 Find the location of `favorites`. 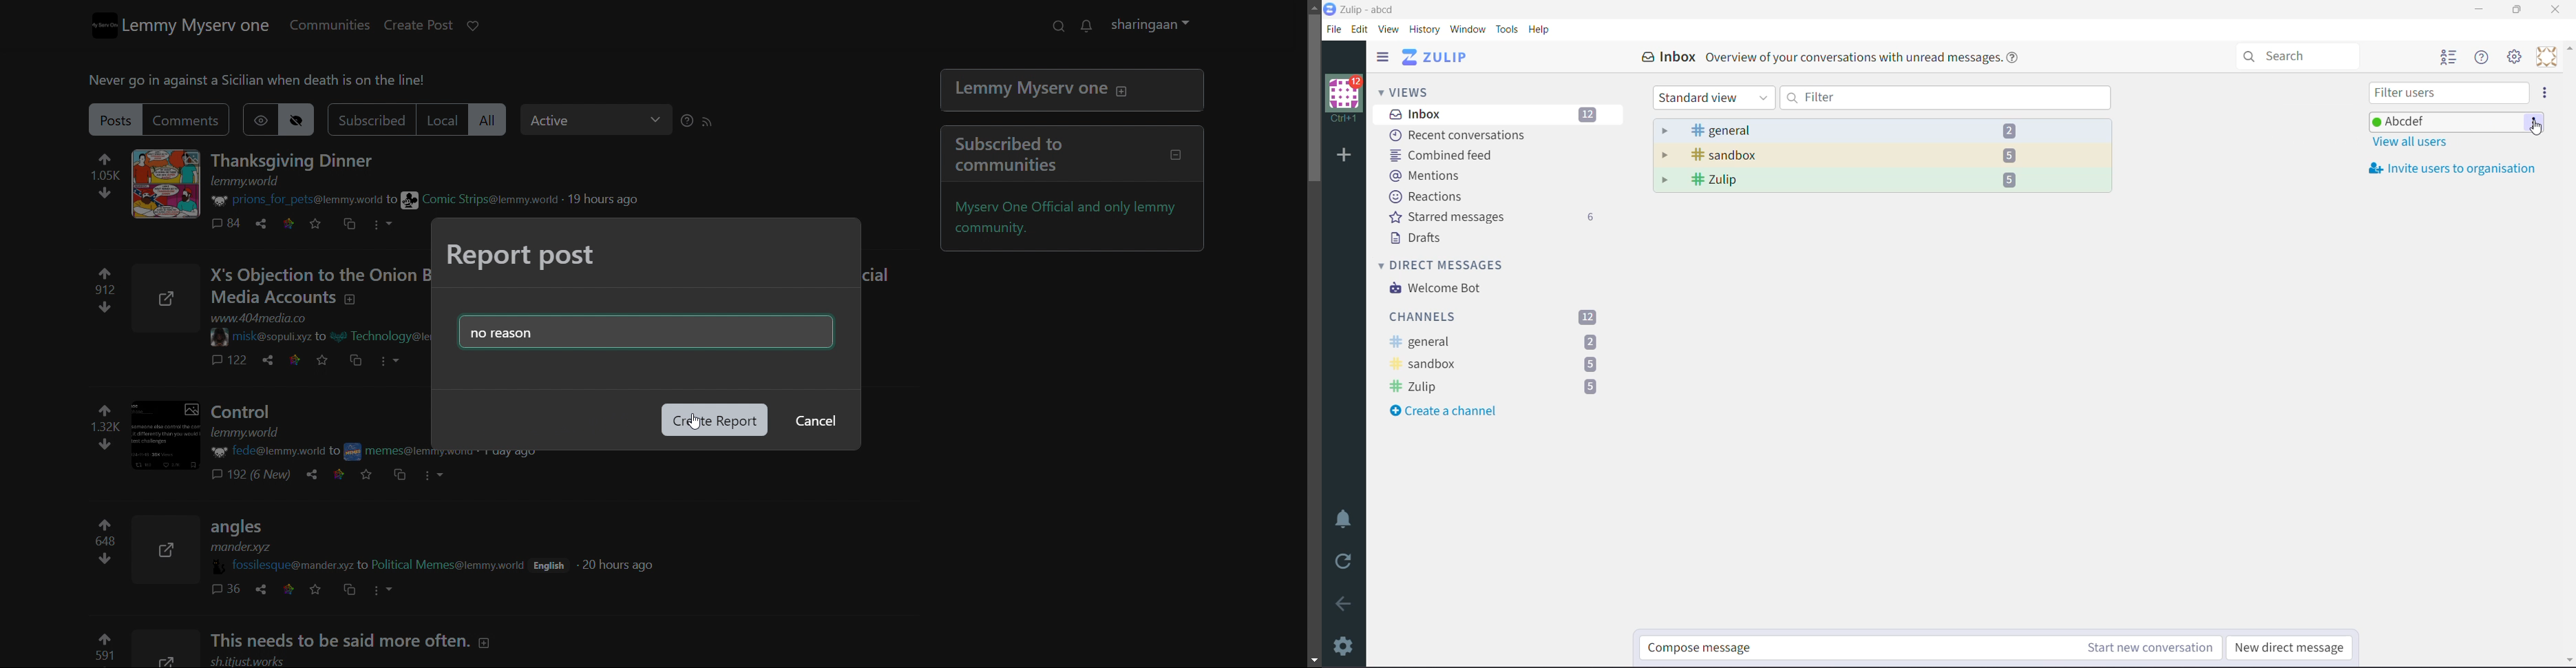

favorites is located at coordinates (372, 474).